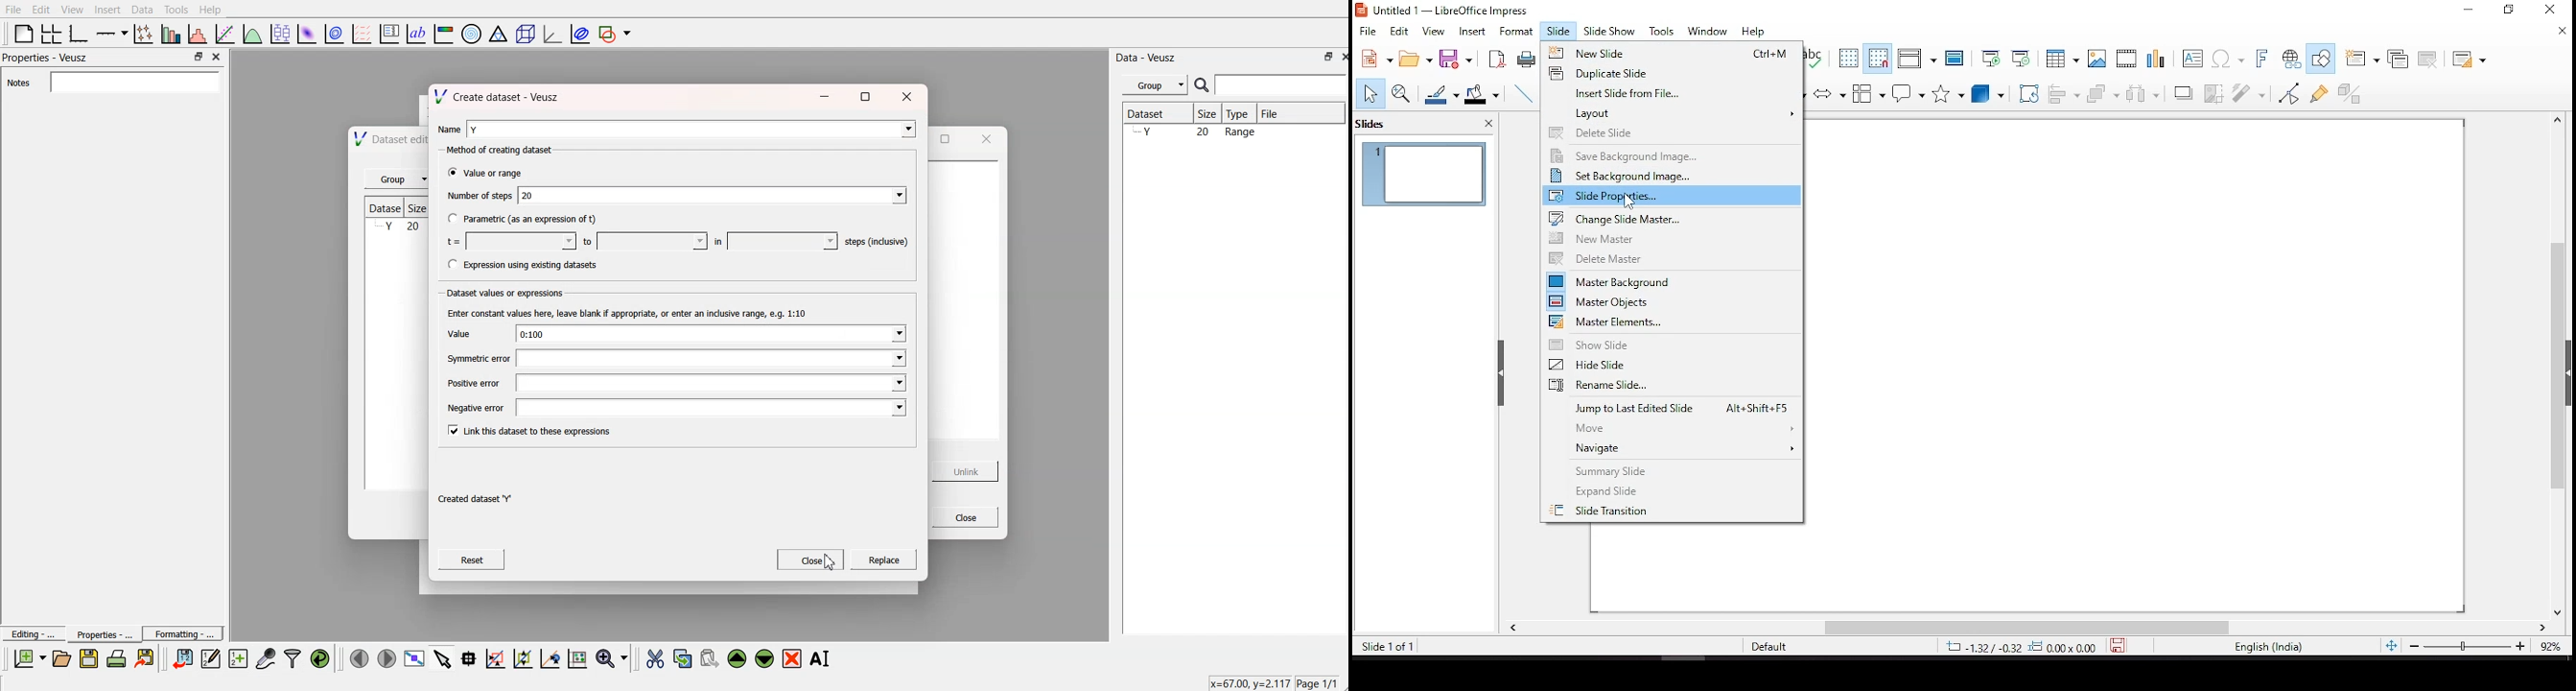 Image resolution: width=2576 pixels, height=700 pixels. Describe the element at coordinates (2509, 11) in the screenshot. I see `restore` at that location.